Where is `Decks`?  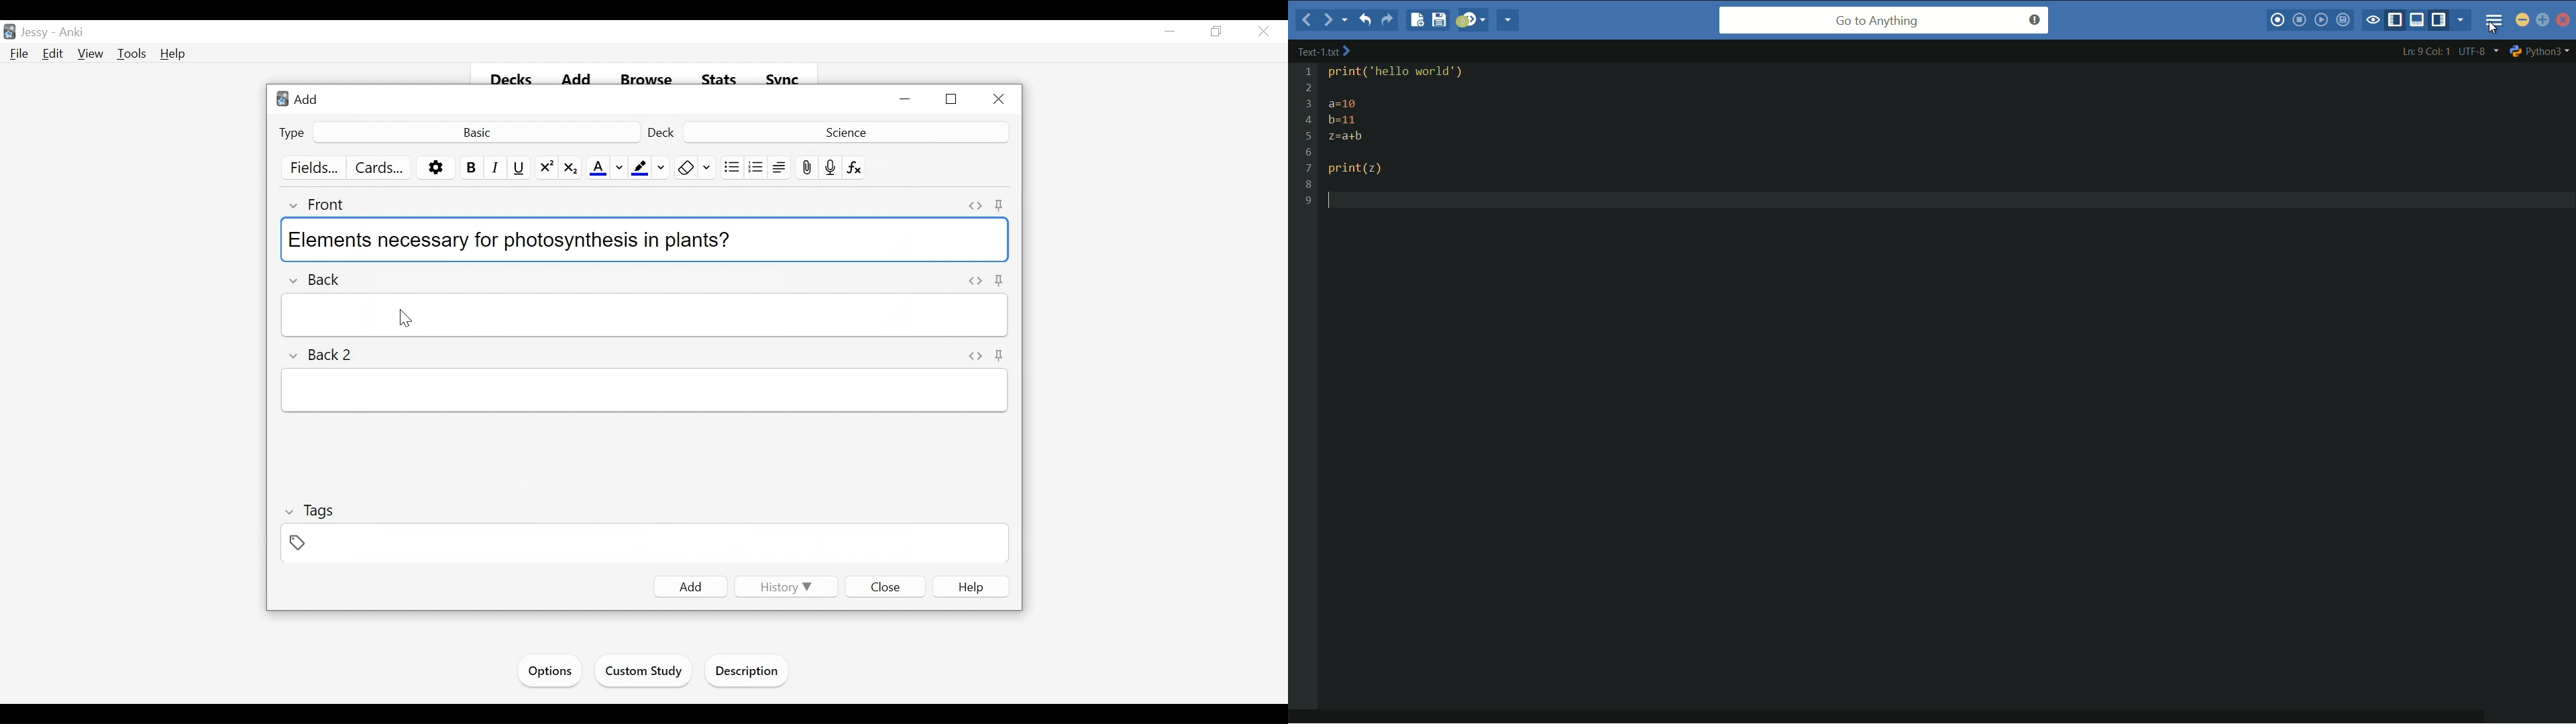 Decks is located at coordinates (513, 80).